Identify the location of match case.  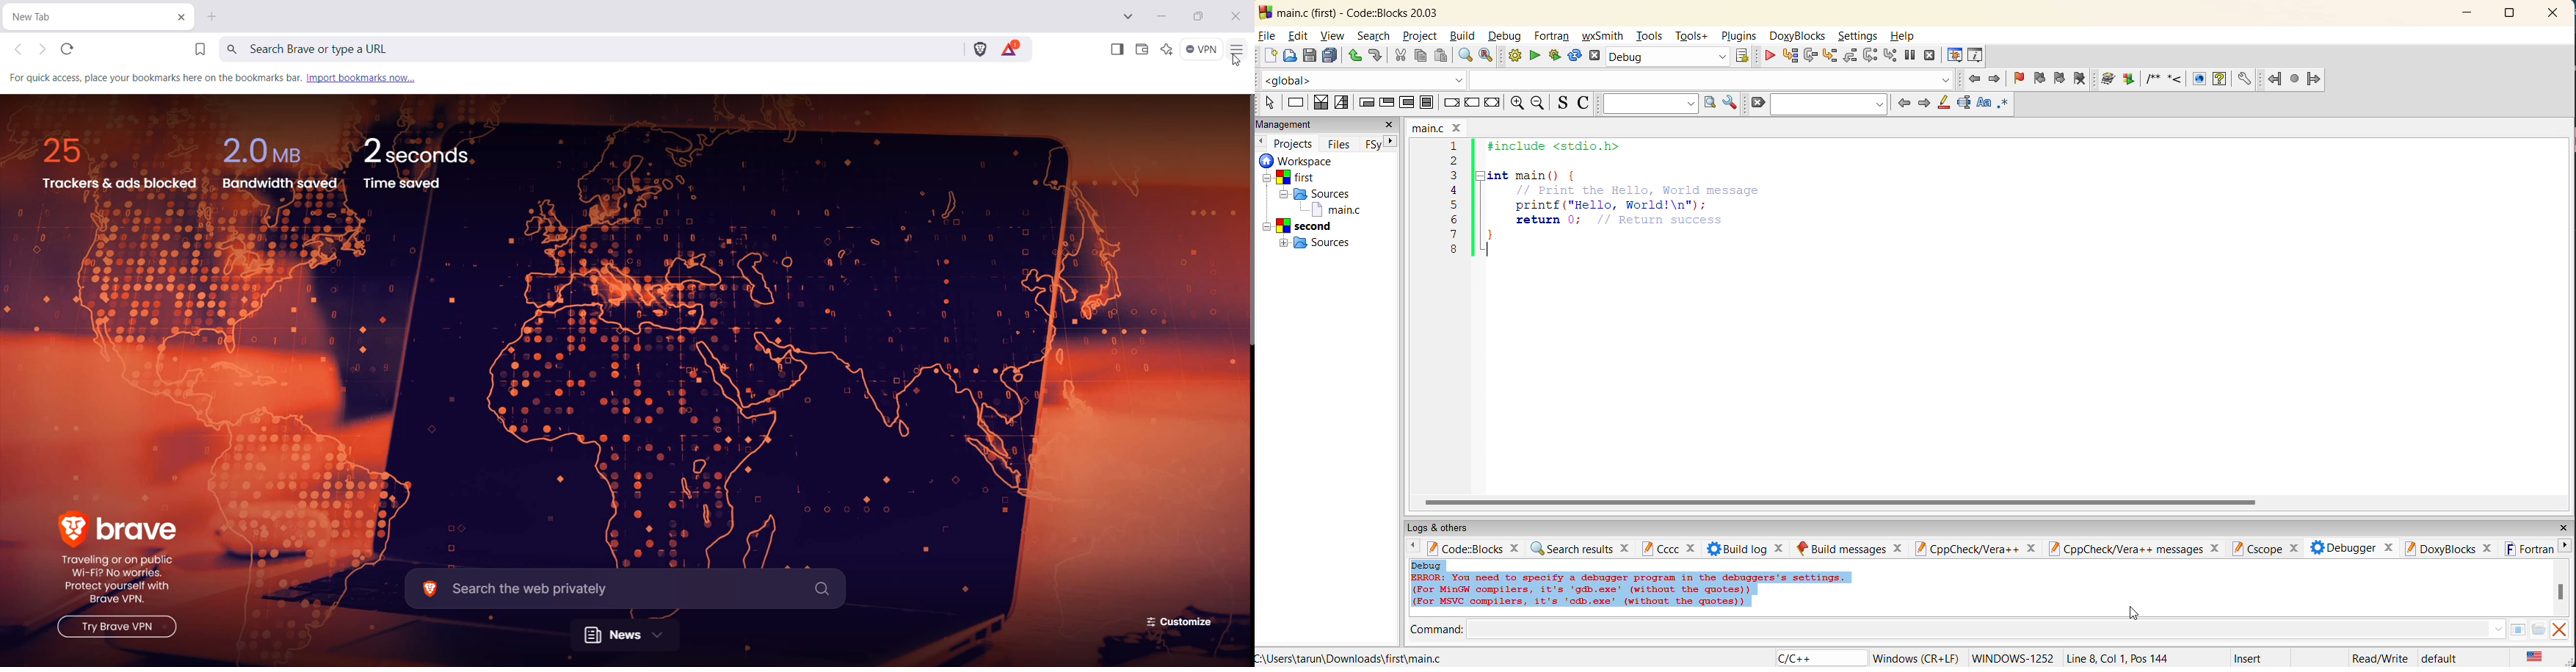
(1984, 104).